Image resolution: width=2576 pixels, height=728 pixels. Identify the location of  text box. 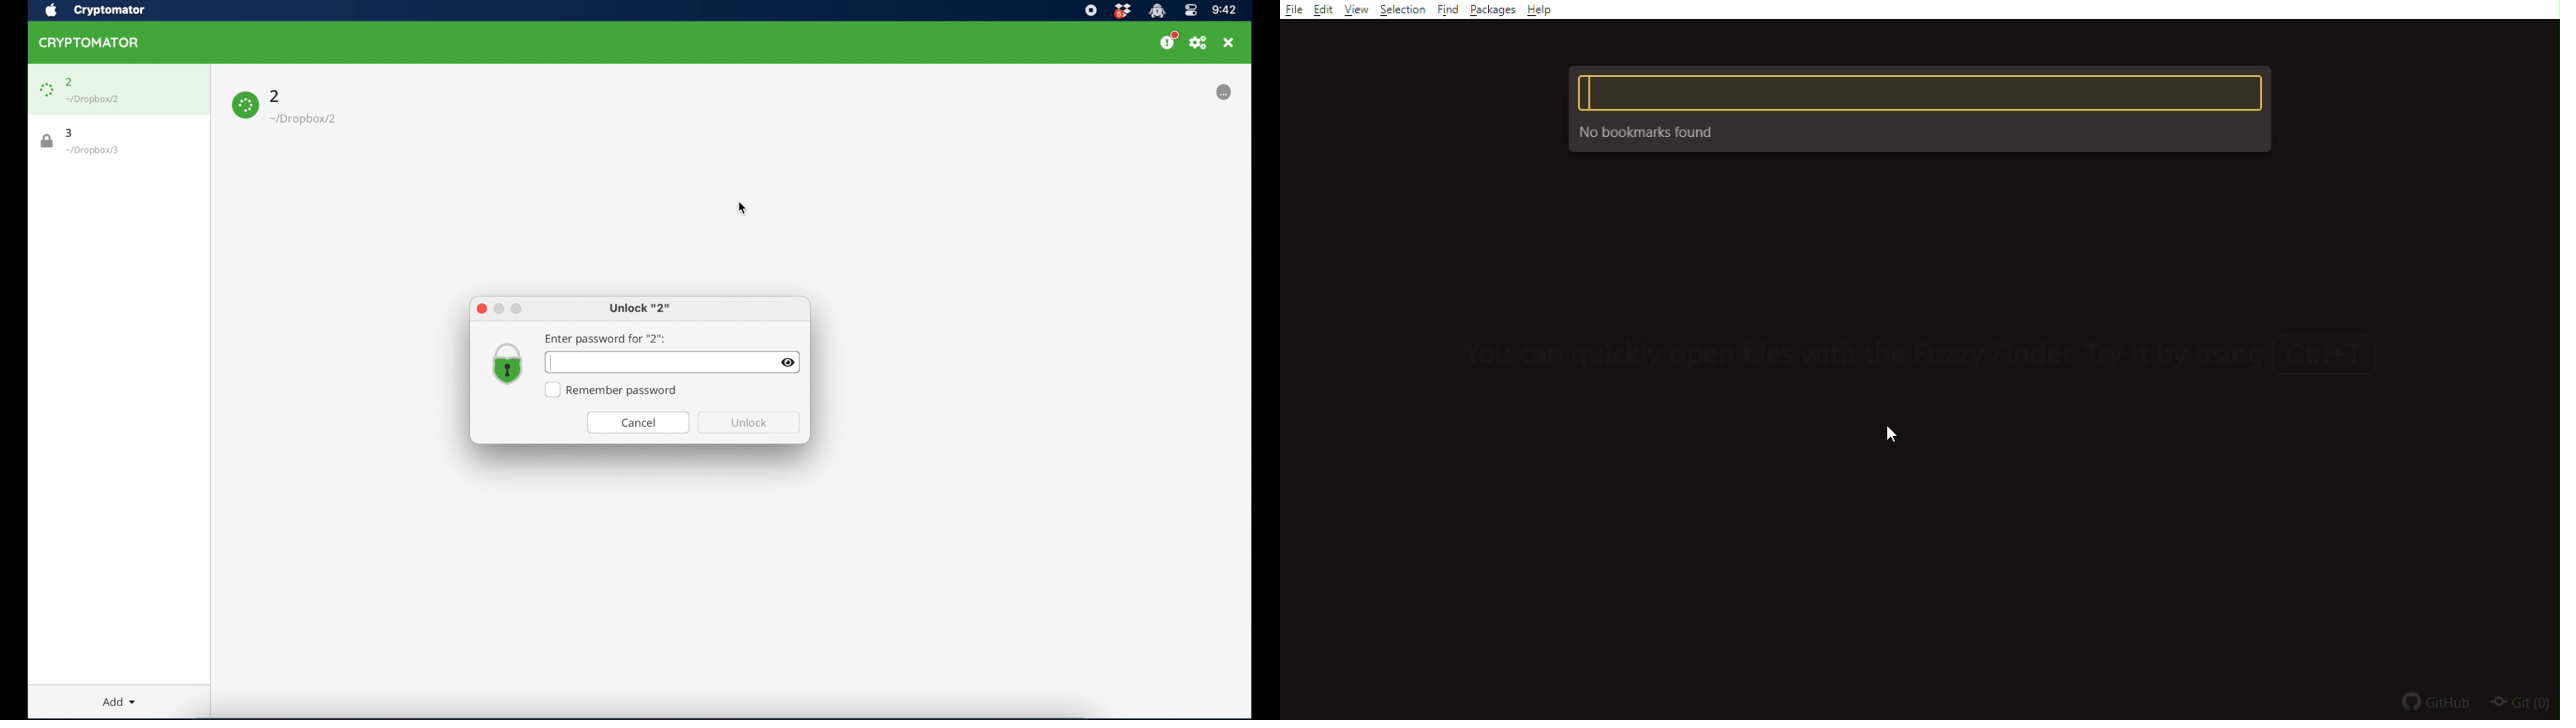
(1920, 91).